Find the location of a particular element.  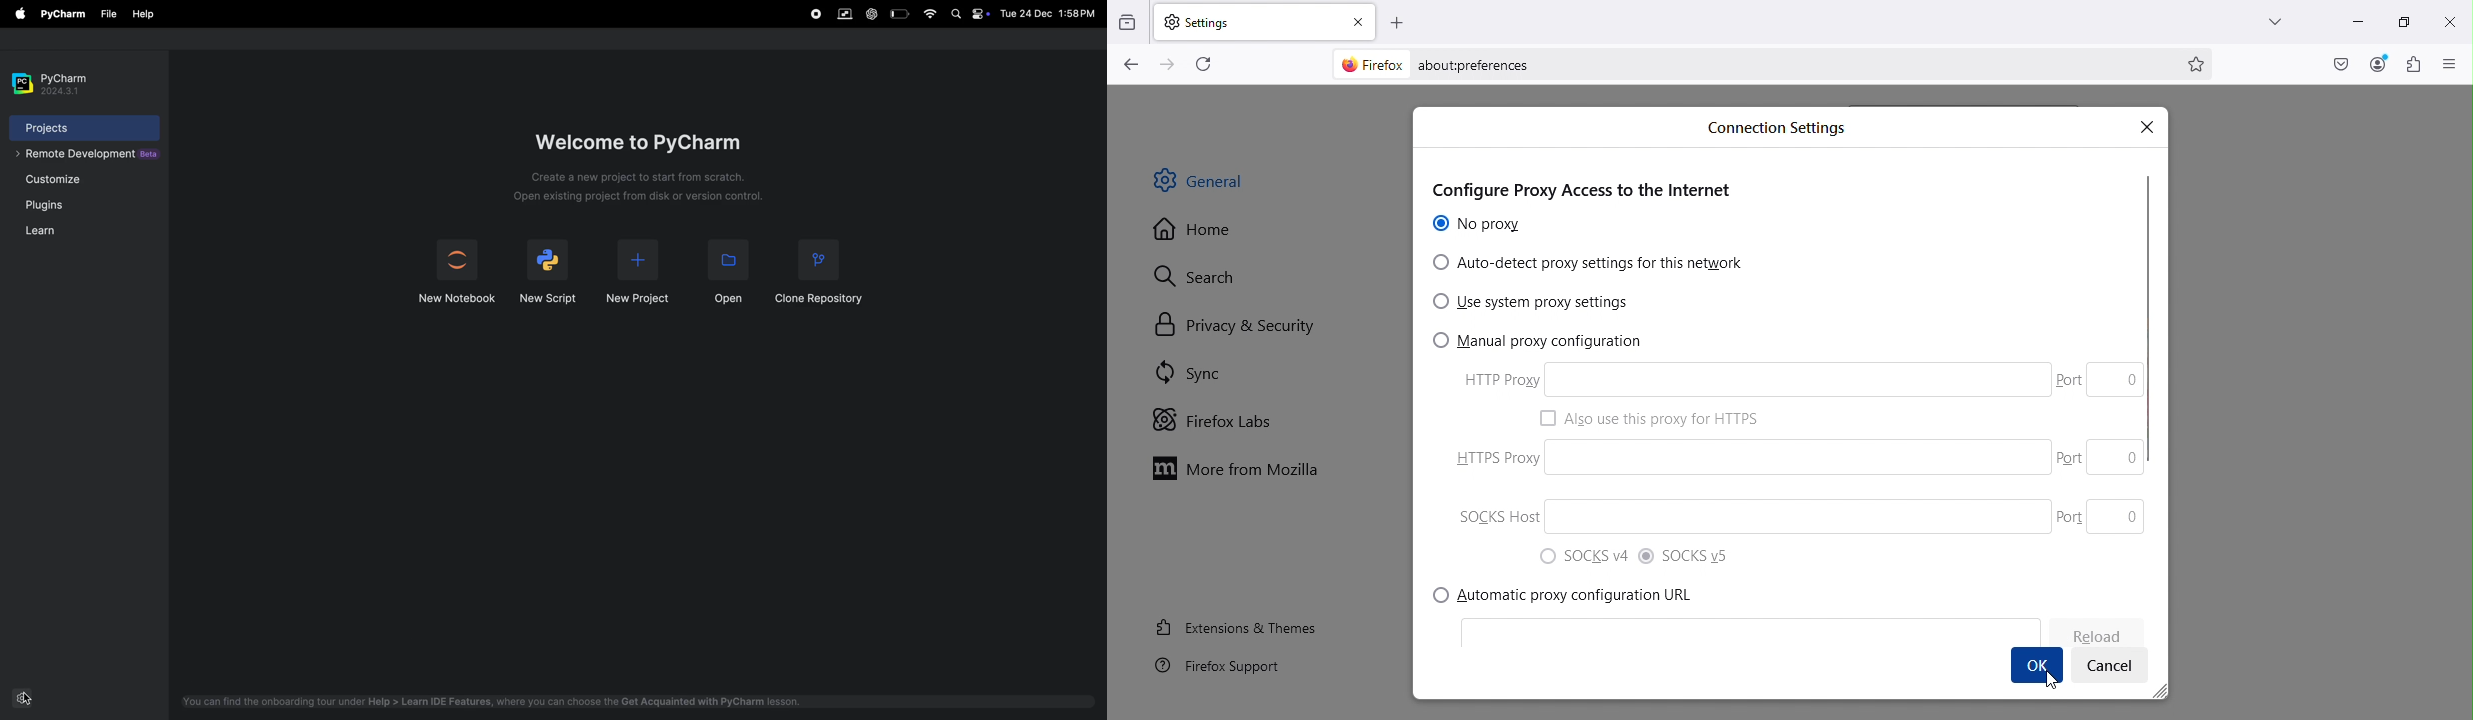

Account is located at coordinates (2376, 63).